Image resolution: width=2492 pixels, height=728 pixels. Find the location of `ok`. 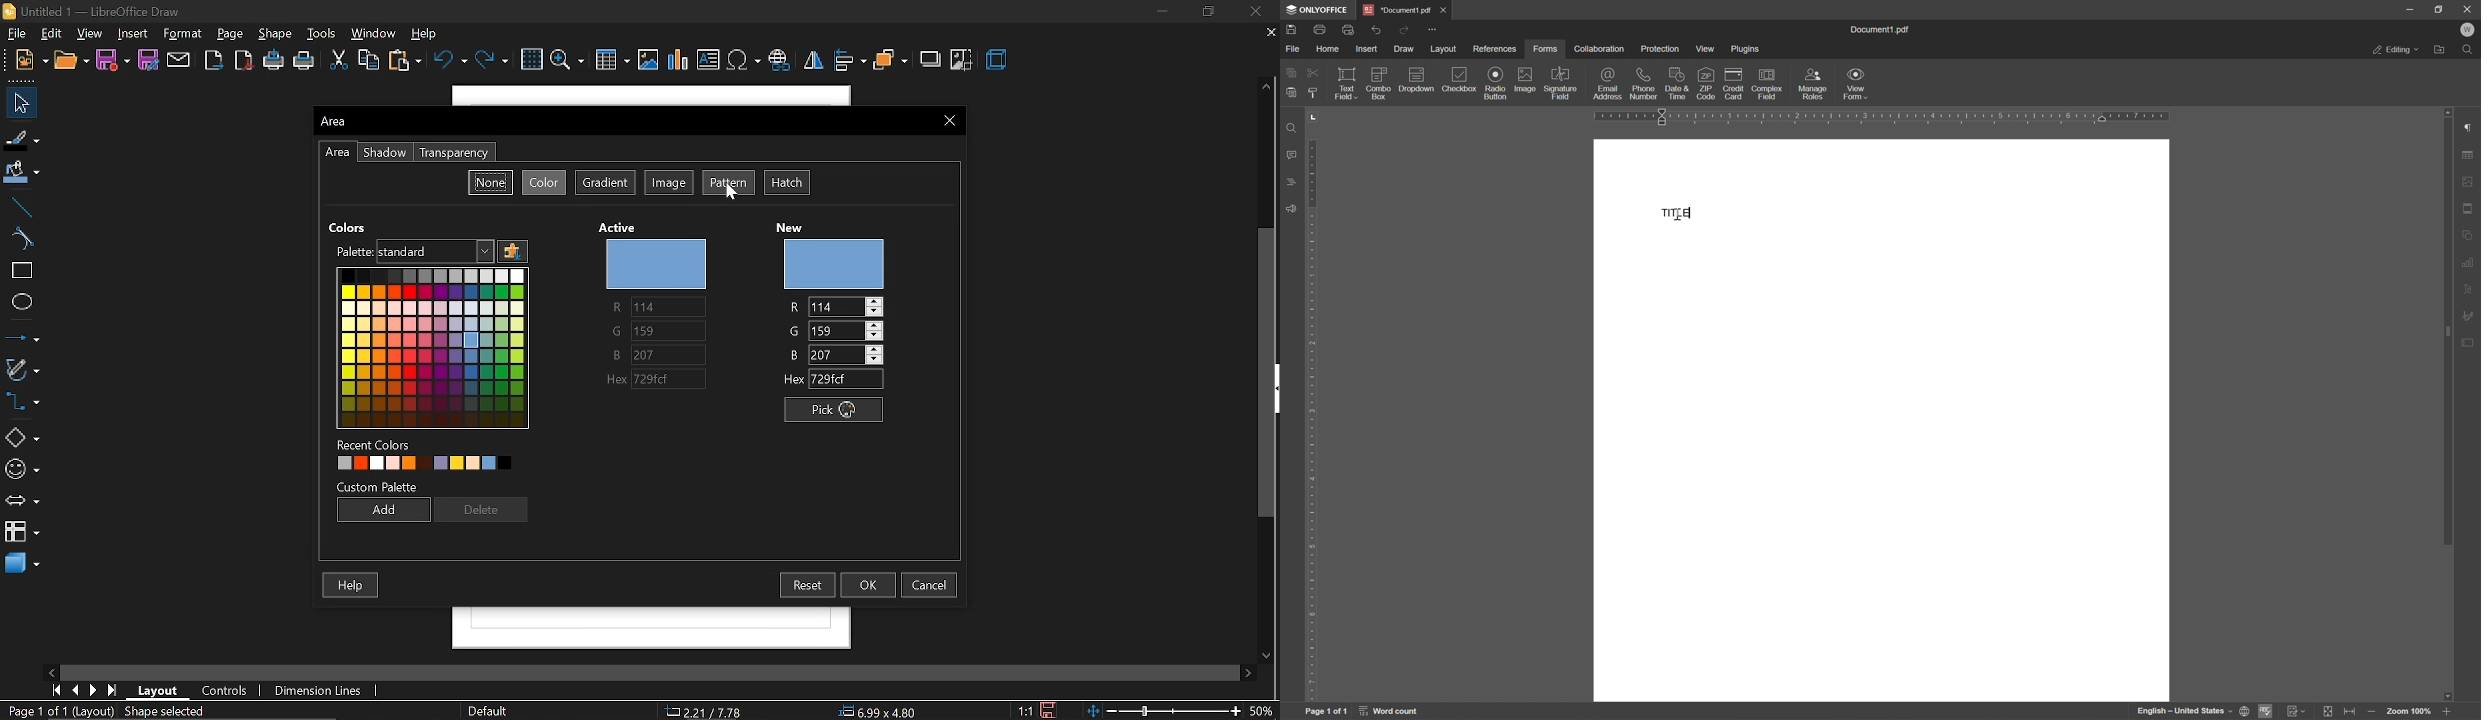

ok is located at coordinates (870, 585).